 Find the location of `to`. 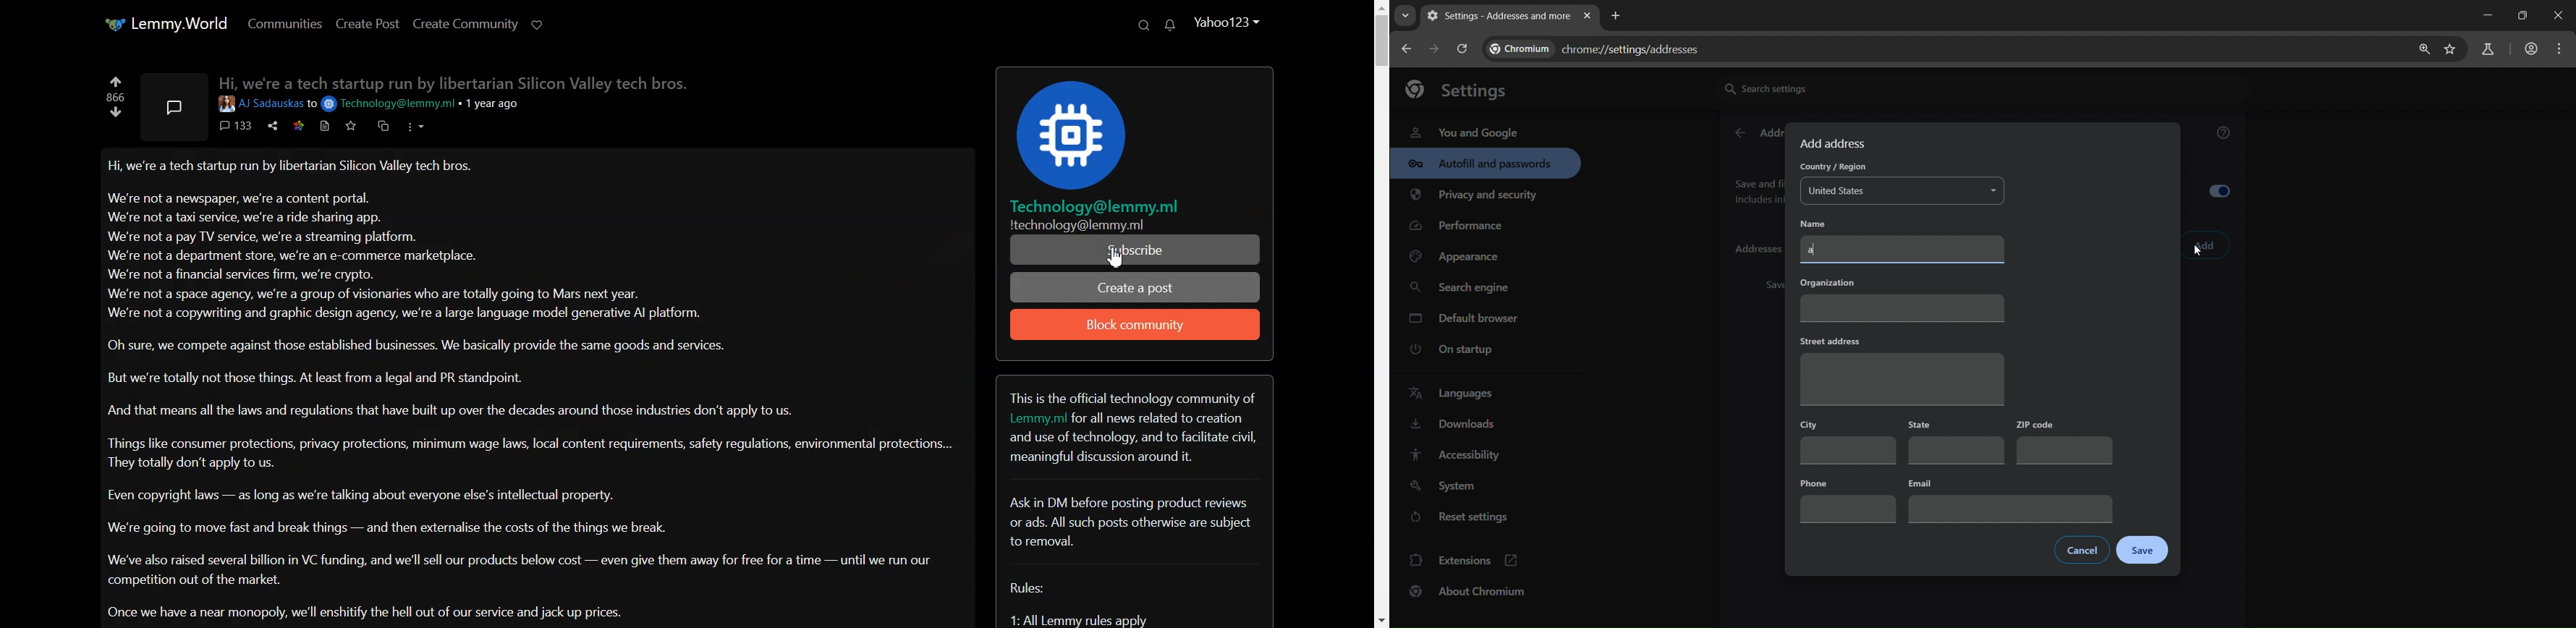

to is located at coordinates (312, 104).